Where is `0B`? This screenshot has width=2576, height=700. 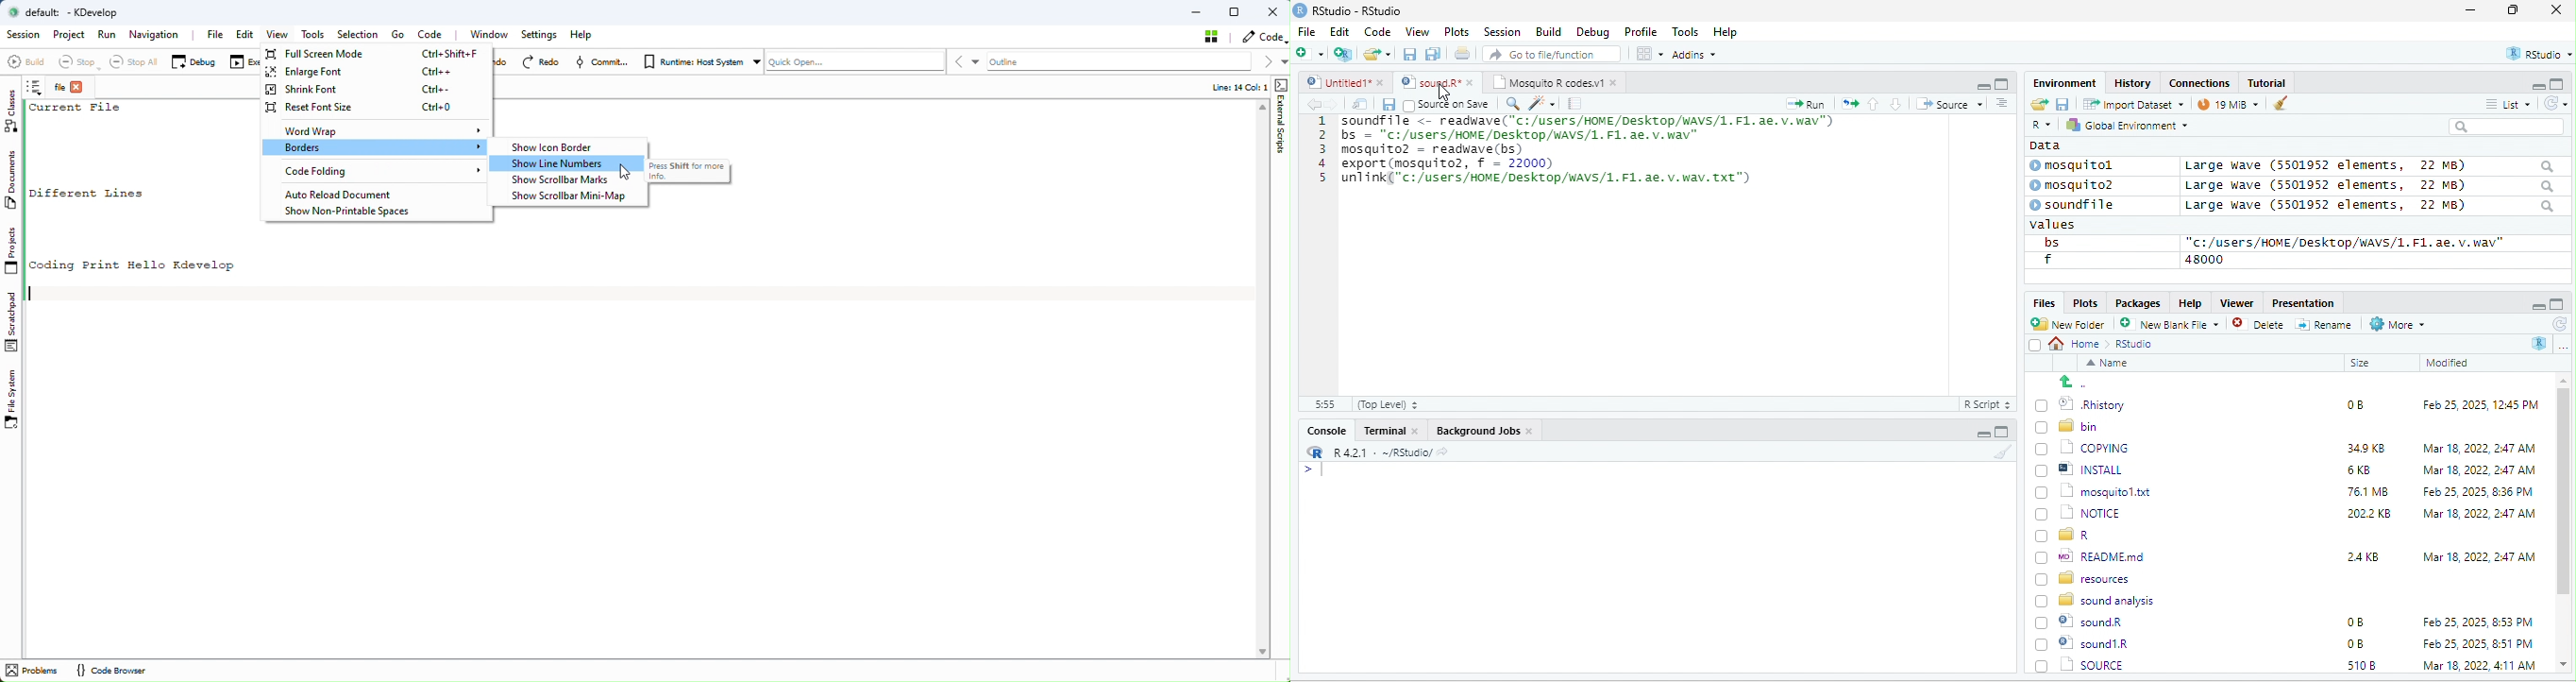
0B is located at coordinates (2349, 402).